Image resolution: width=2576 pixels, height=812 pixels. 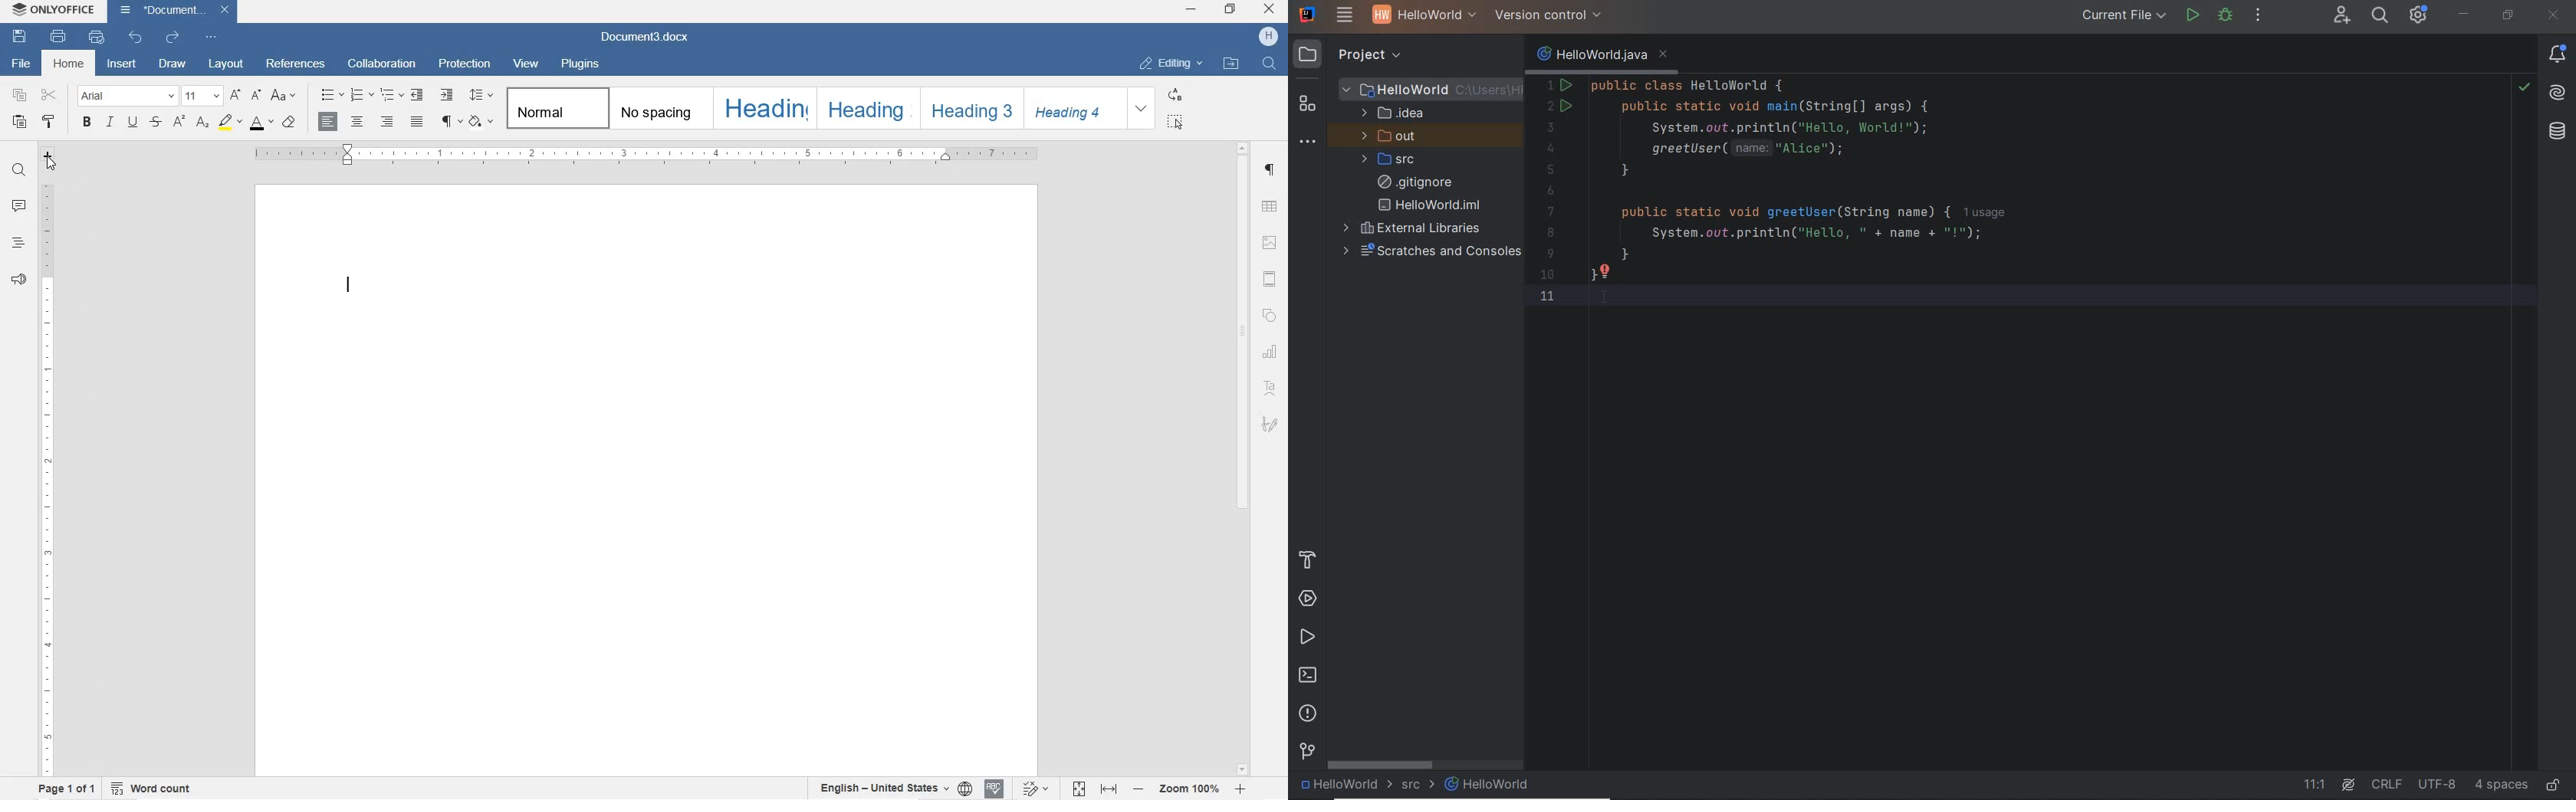 What do you see at coordinates (284, 96) in the screenshot?
I see `CHANGE CASE` at bounding box center [284, 96].